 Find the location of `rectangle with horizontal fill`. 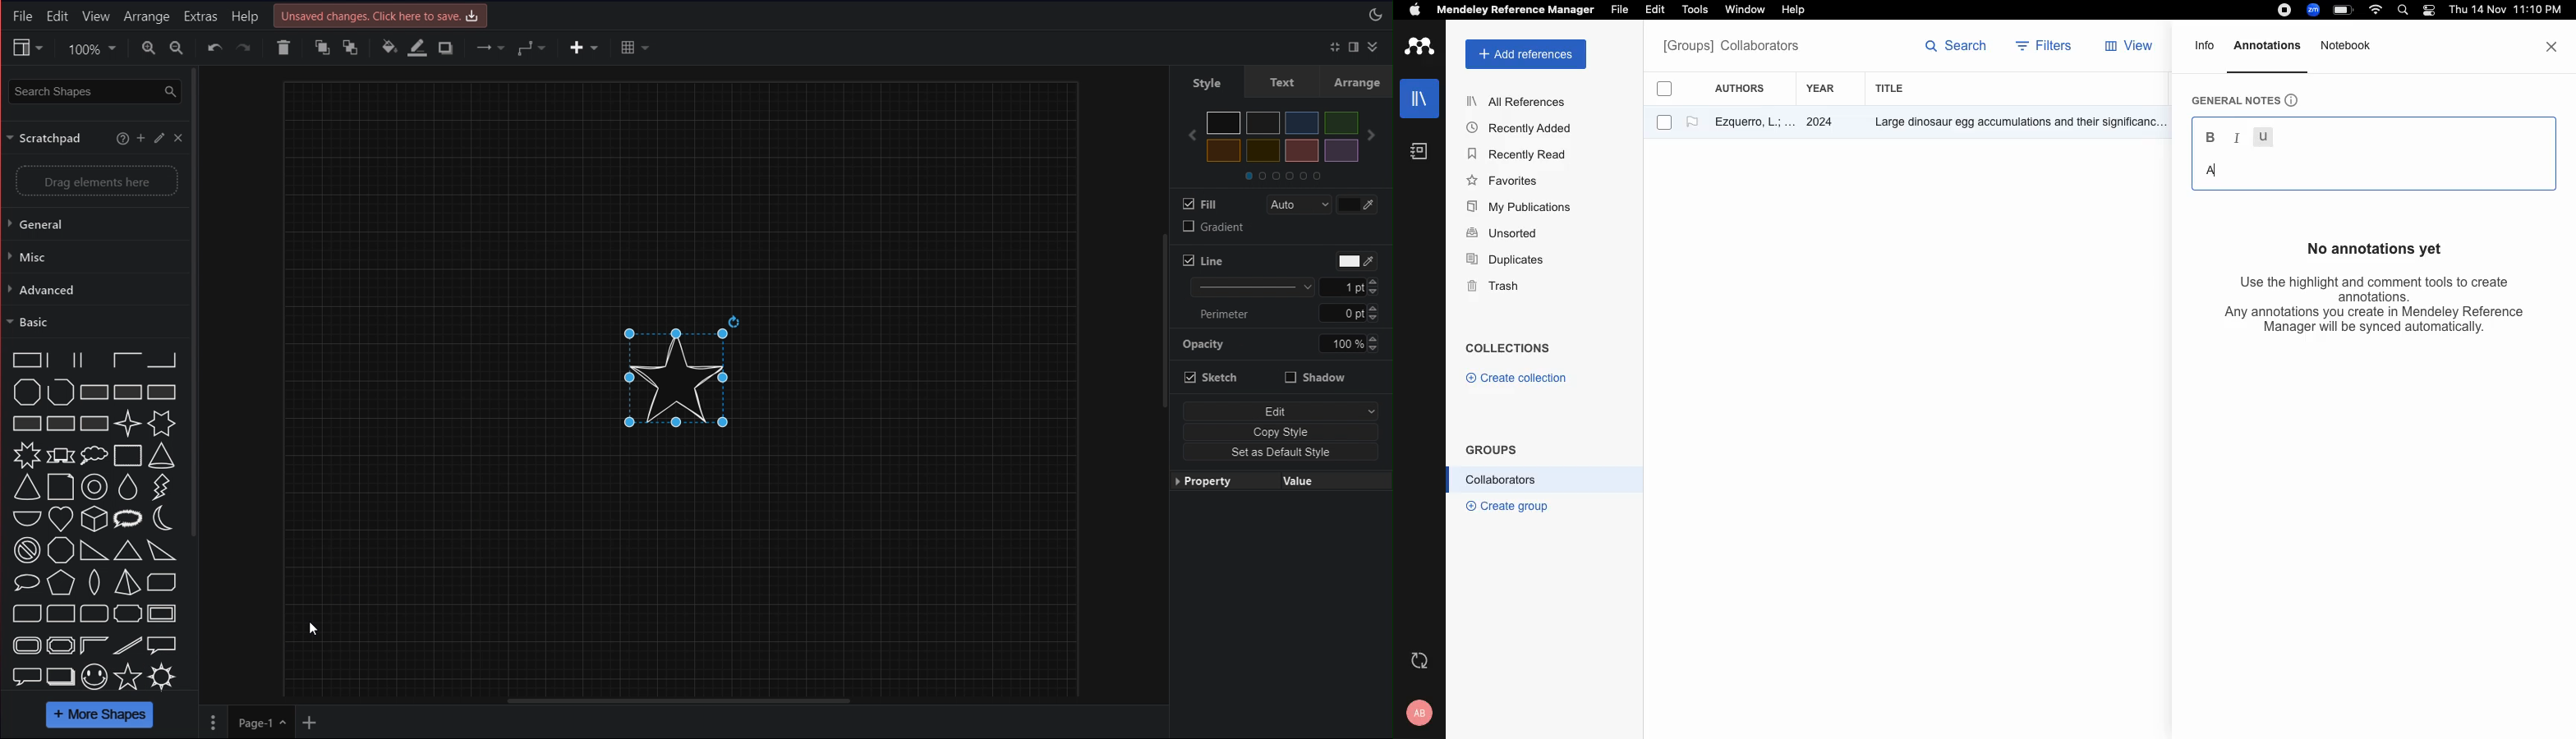

rectangle with horizontal fill is located at coordinates (28, 423).